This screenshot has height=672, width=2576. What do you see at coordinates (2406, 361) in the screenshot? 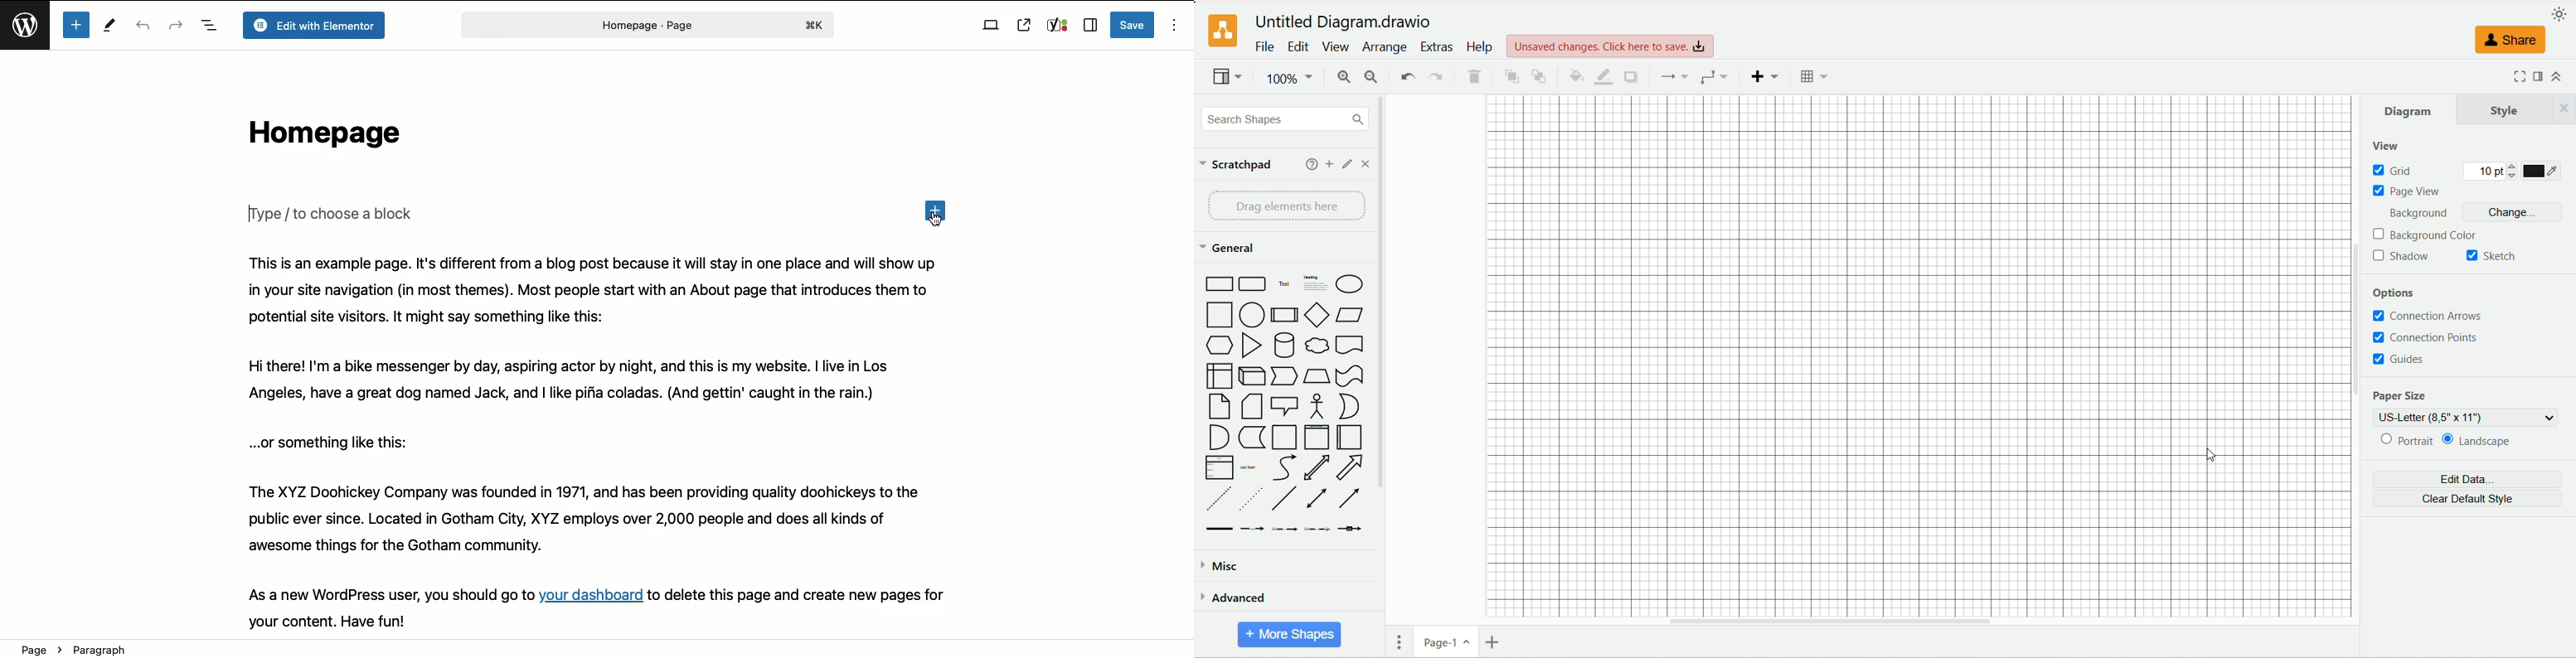
I see `guides` at bounding box center [2406, 361].